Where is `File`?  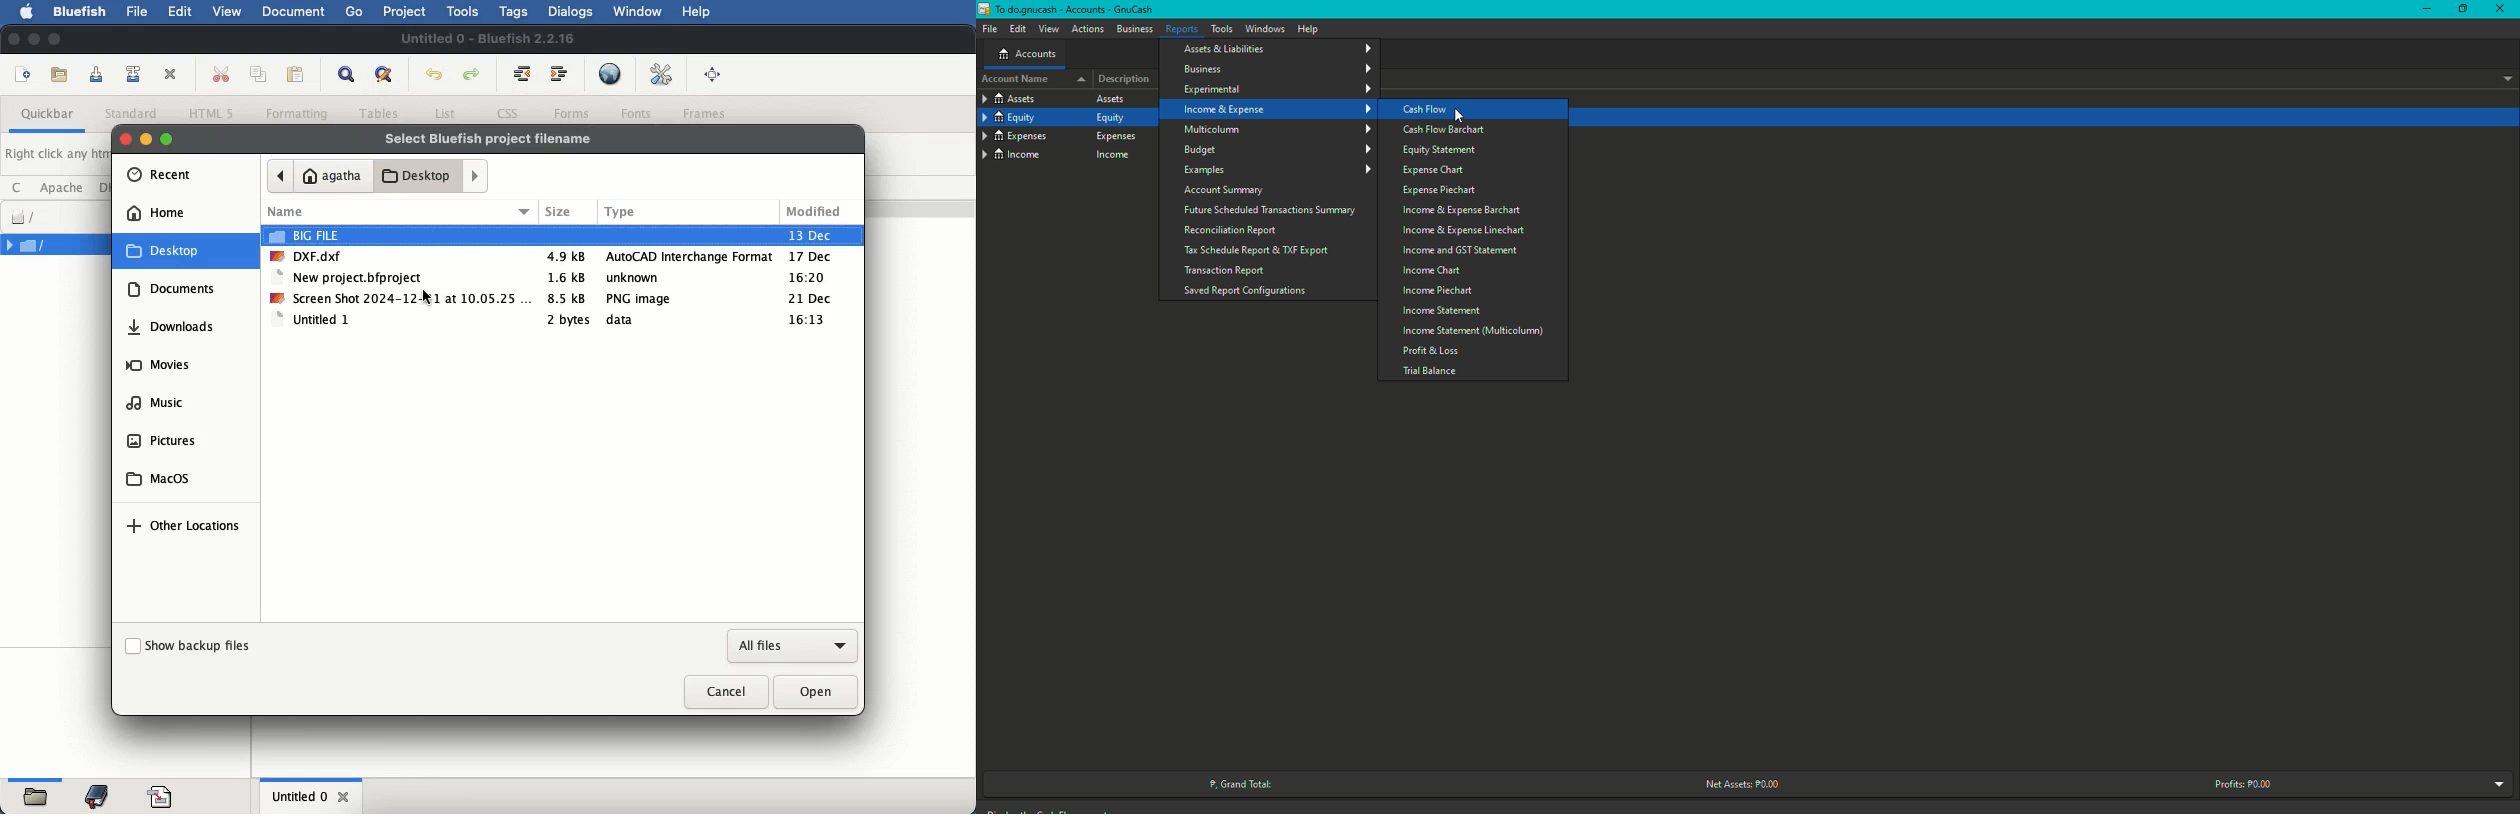
File is located at coordinates (990, 29).